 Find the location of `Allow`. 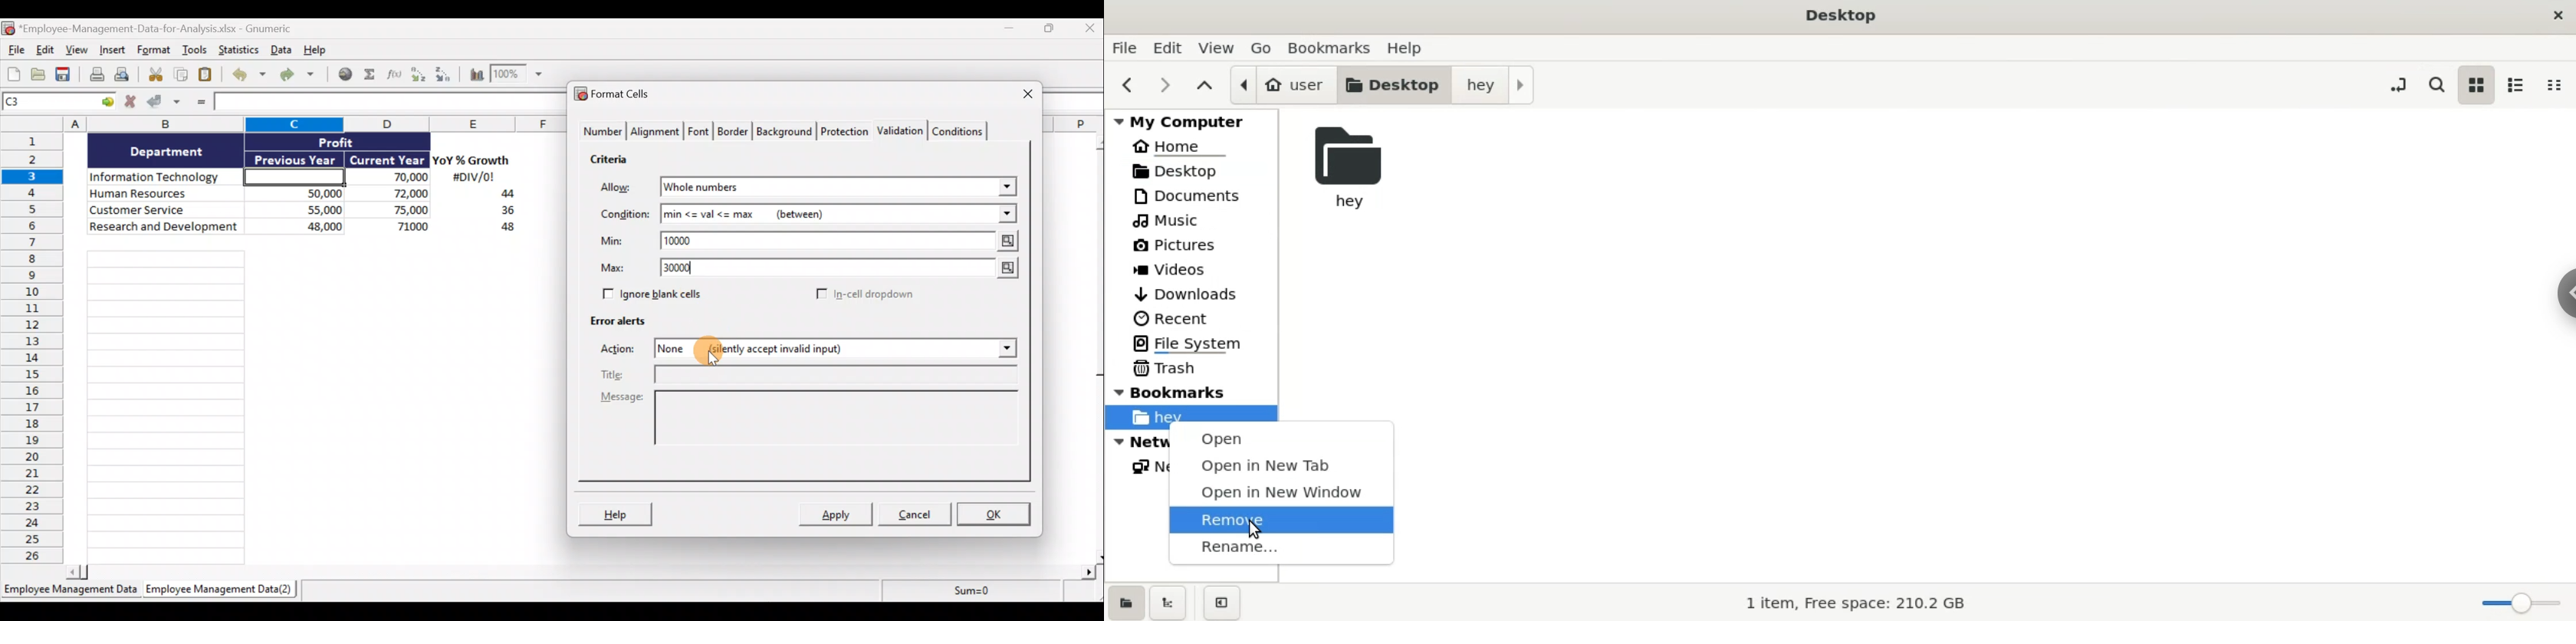

Allow is located at coordinates (624, 188).